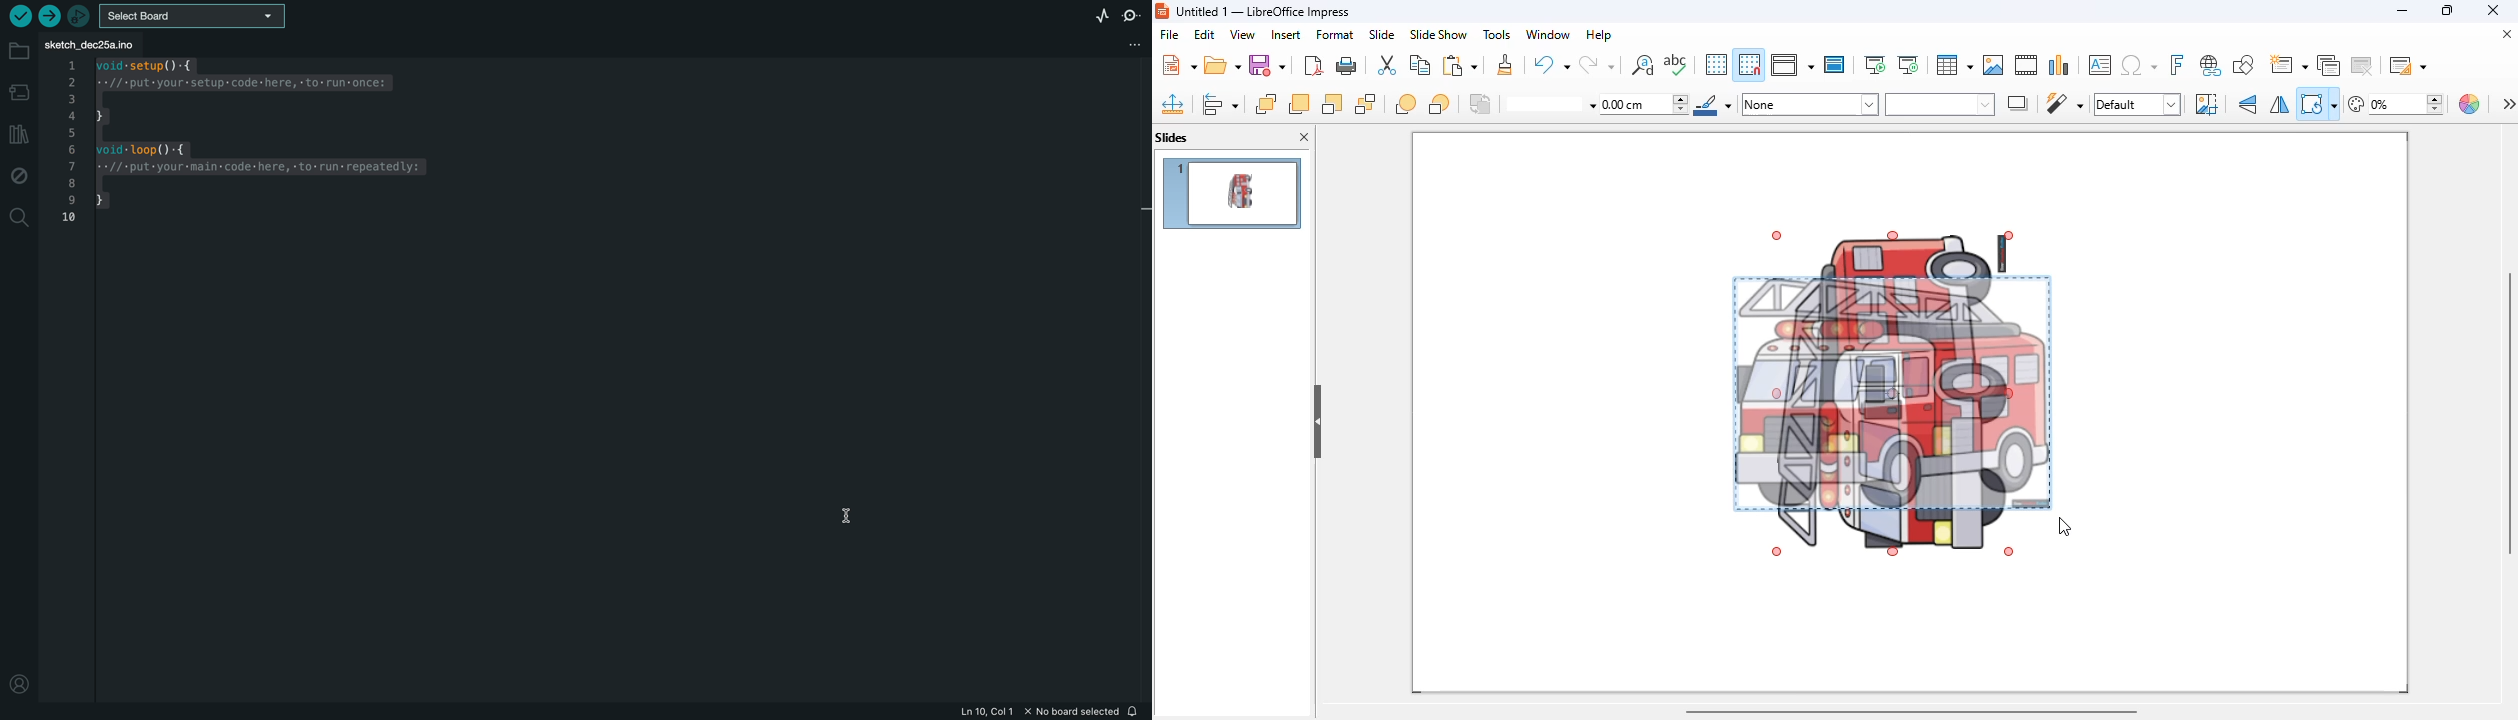 The height and width of the screenshot is (728, 2520). I want to click on new slide, so click(2289, 64).